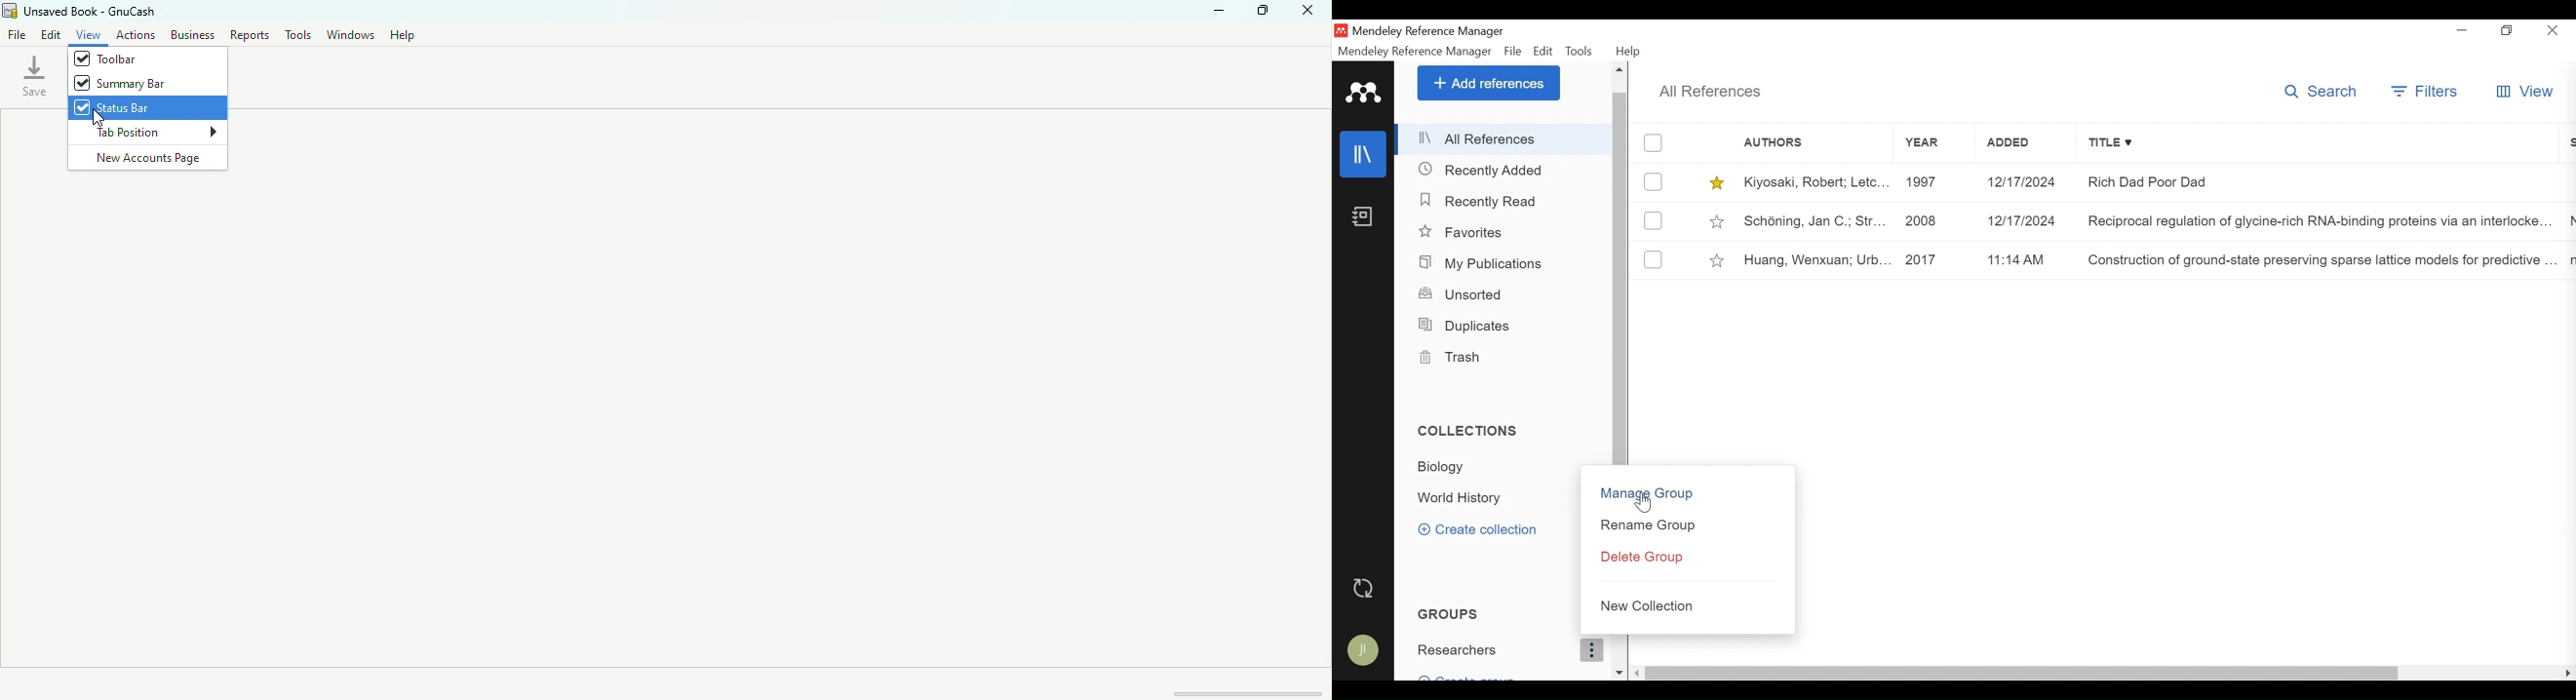  I want to click on Cursor, so click(1644, 504).